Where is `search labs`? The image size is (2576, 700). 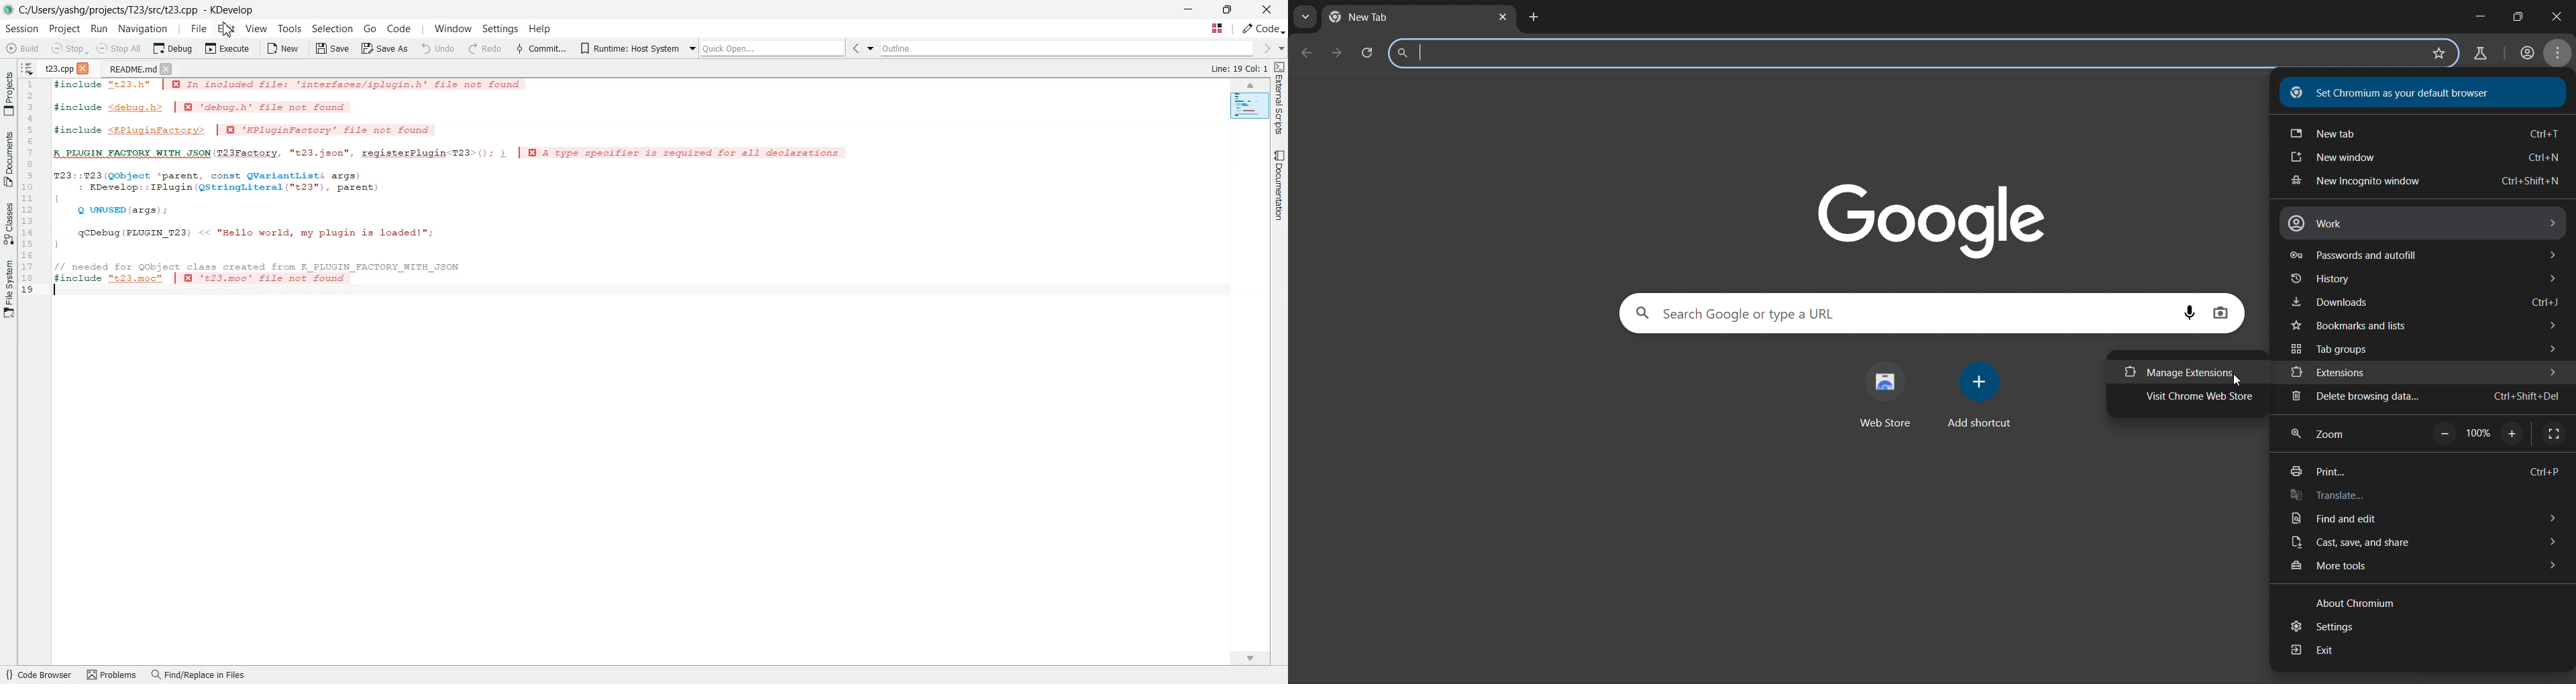 search labs is located at coordinates (2479, 53).